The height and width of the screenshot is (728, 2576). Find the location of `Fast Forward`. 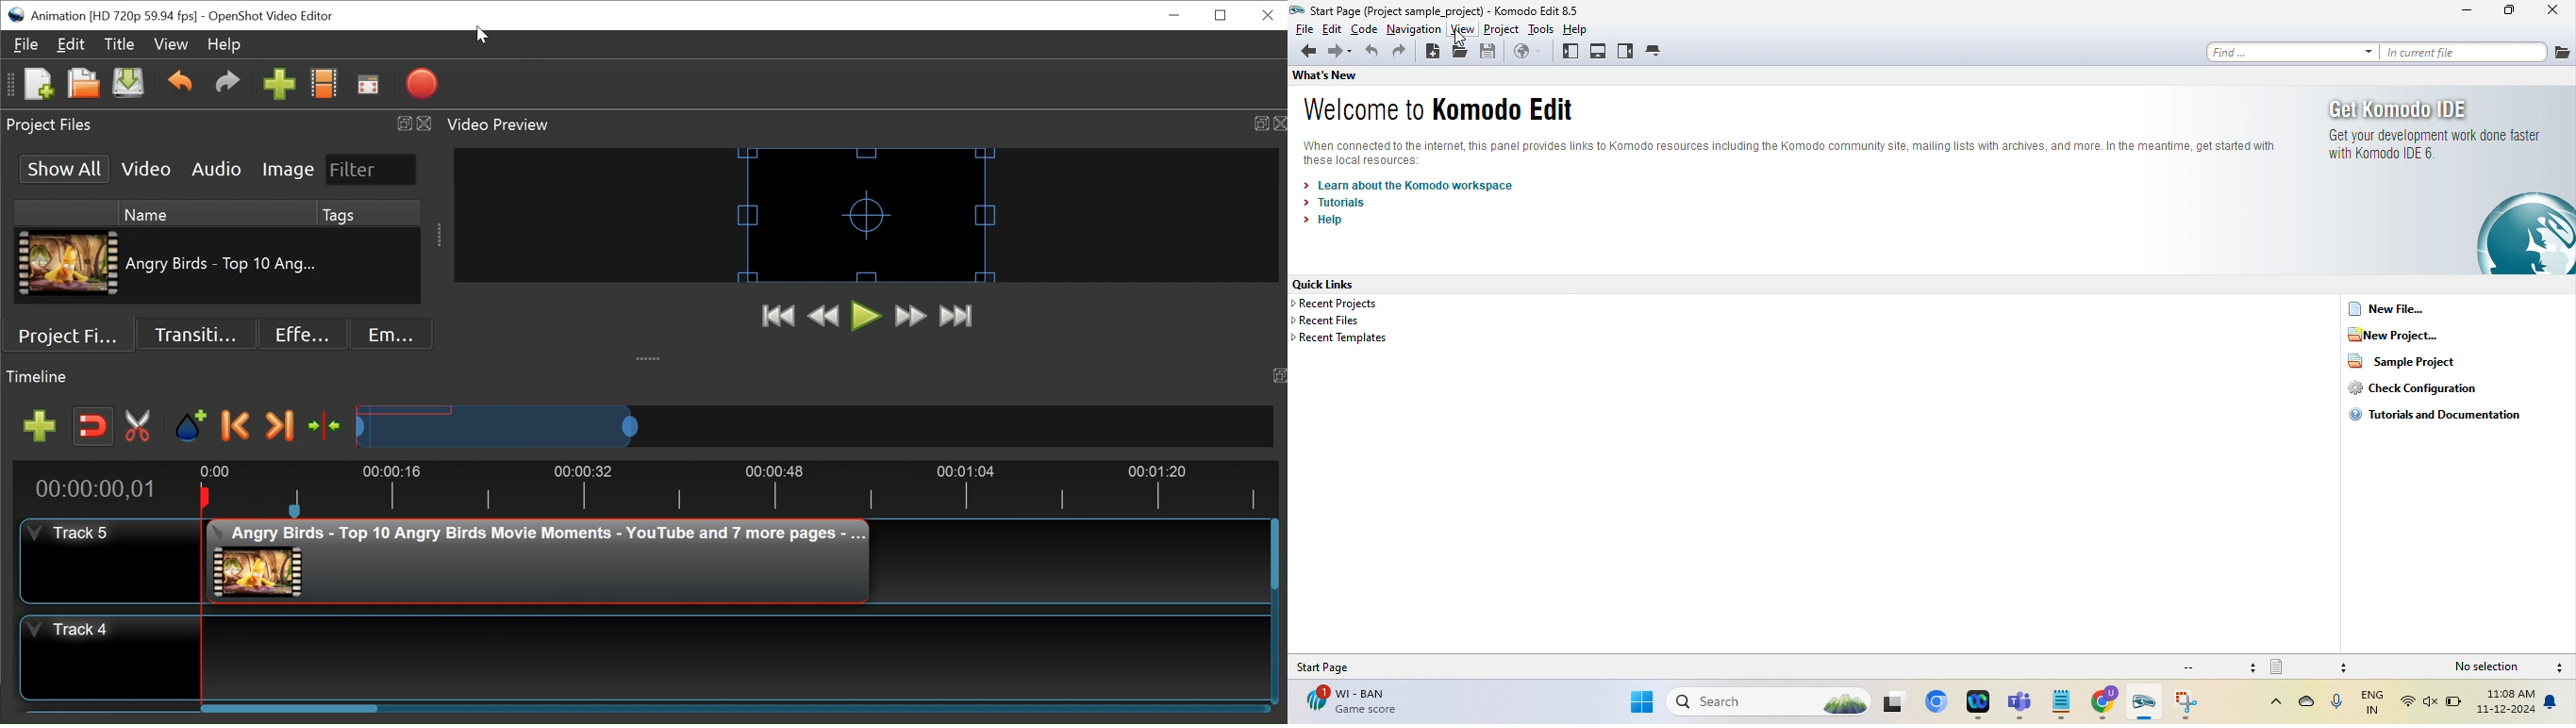

Fast Forward is located at coordinates (911, 316).